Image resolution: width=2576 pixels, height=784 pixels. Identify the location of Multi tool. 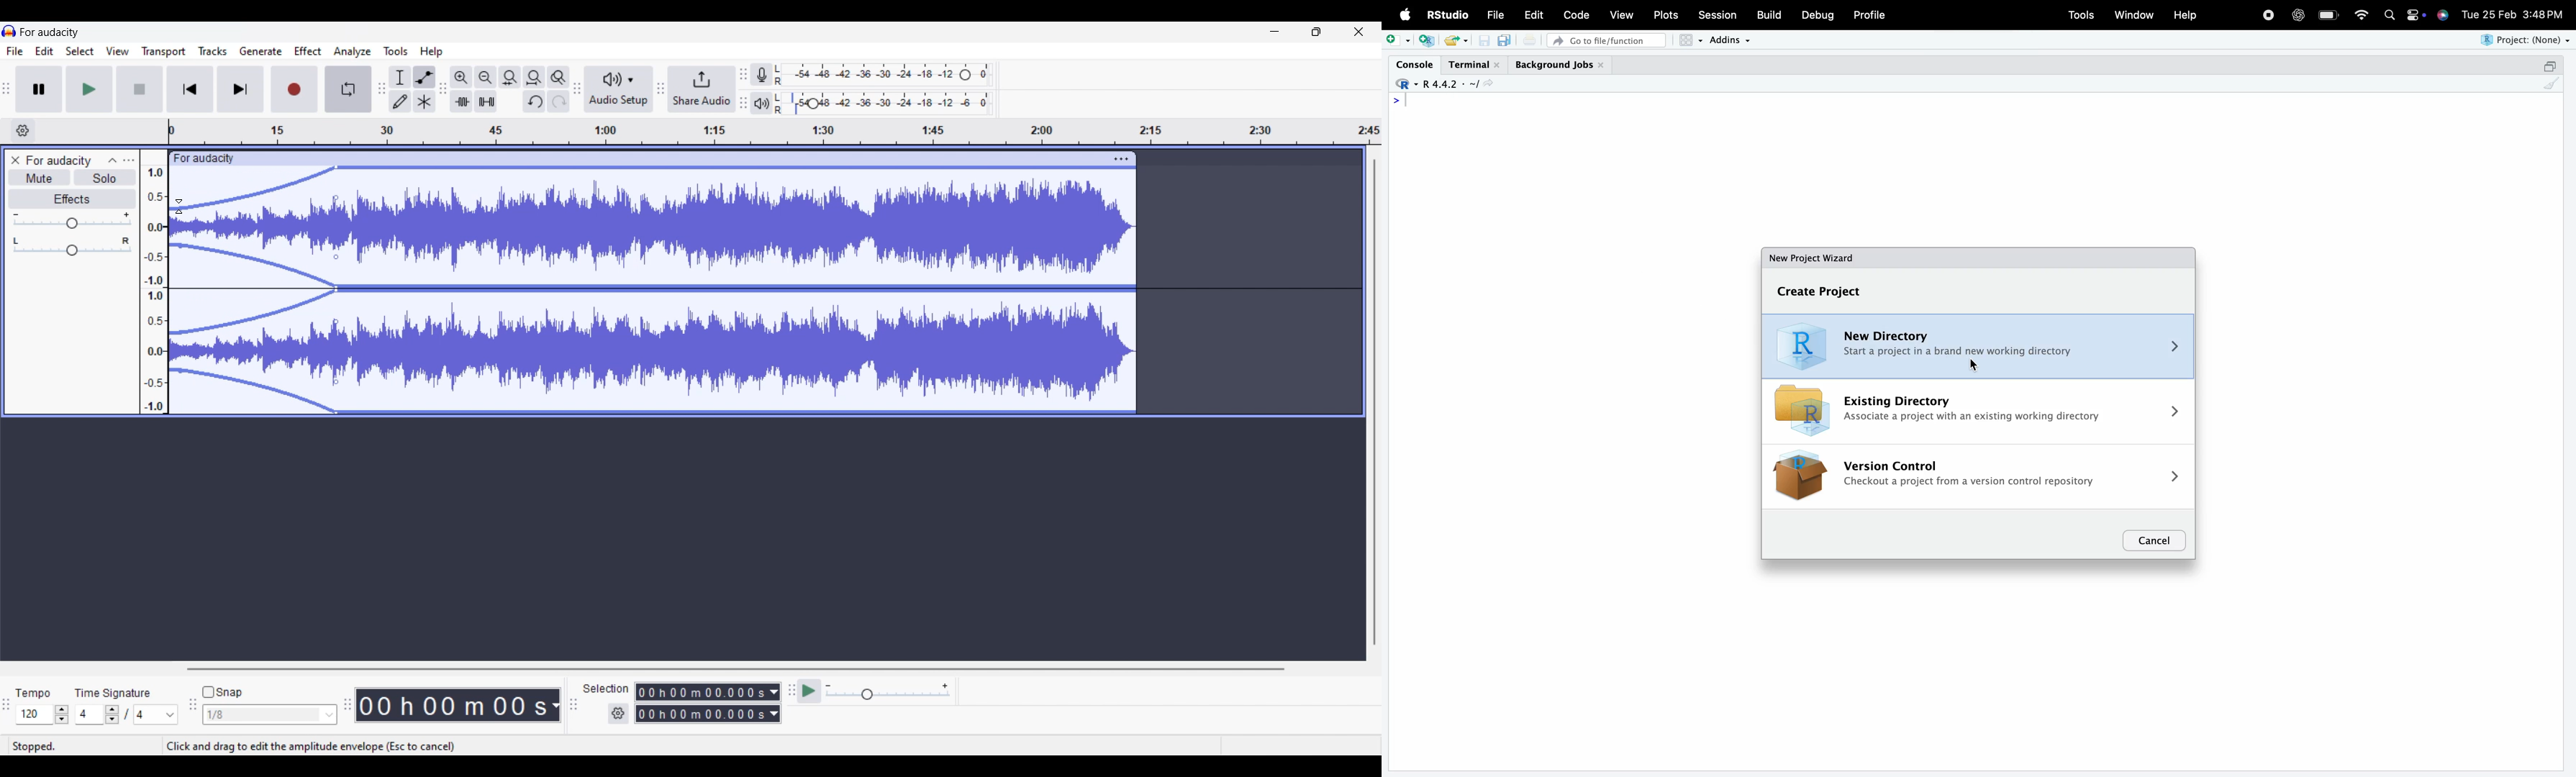
(425, 101).